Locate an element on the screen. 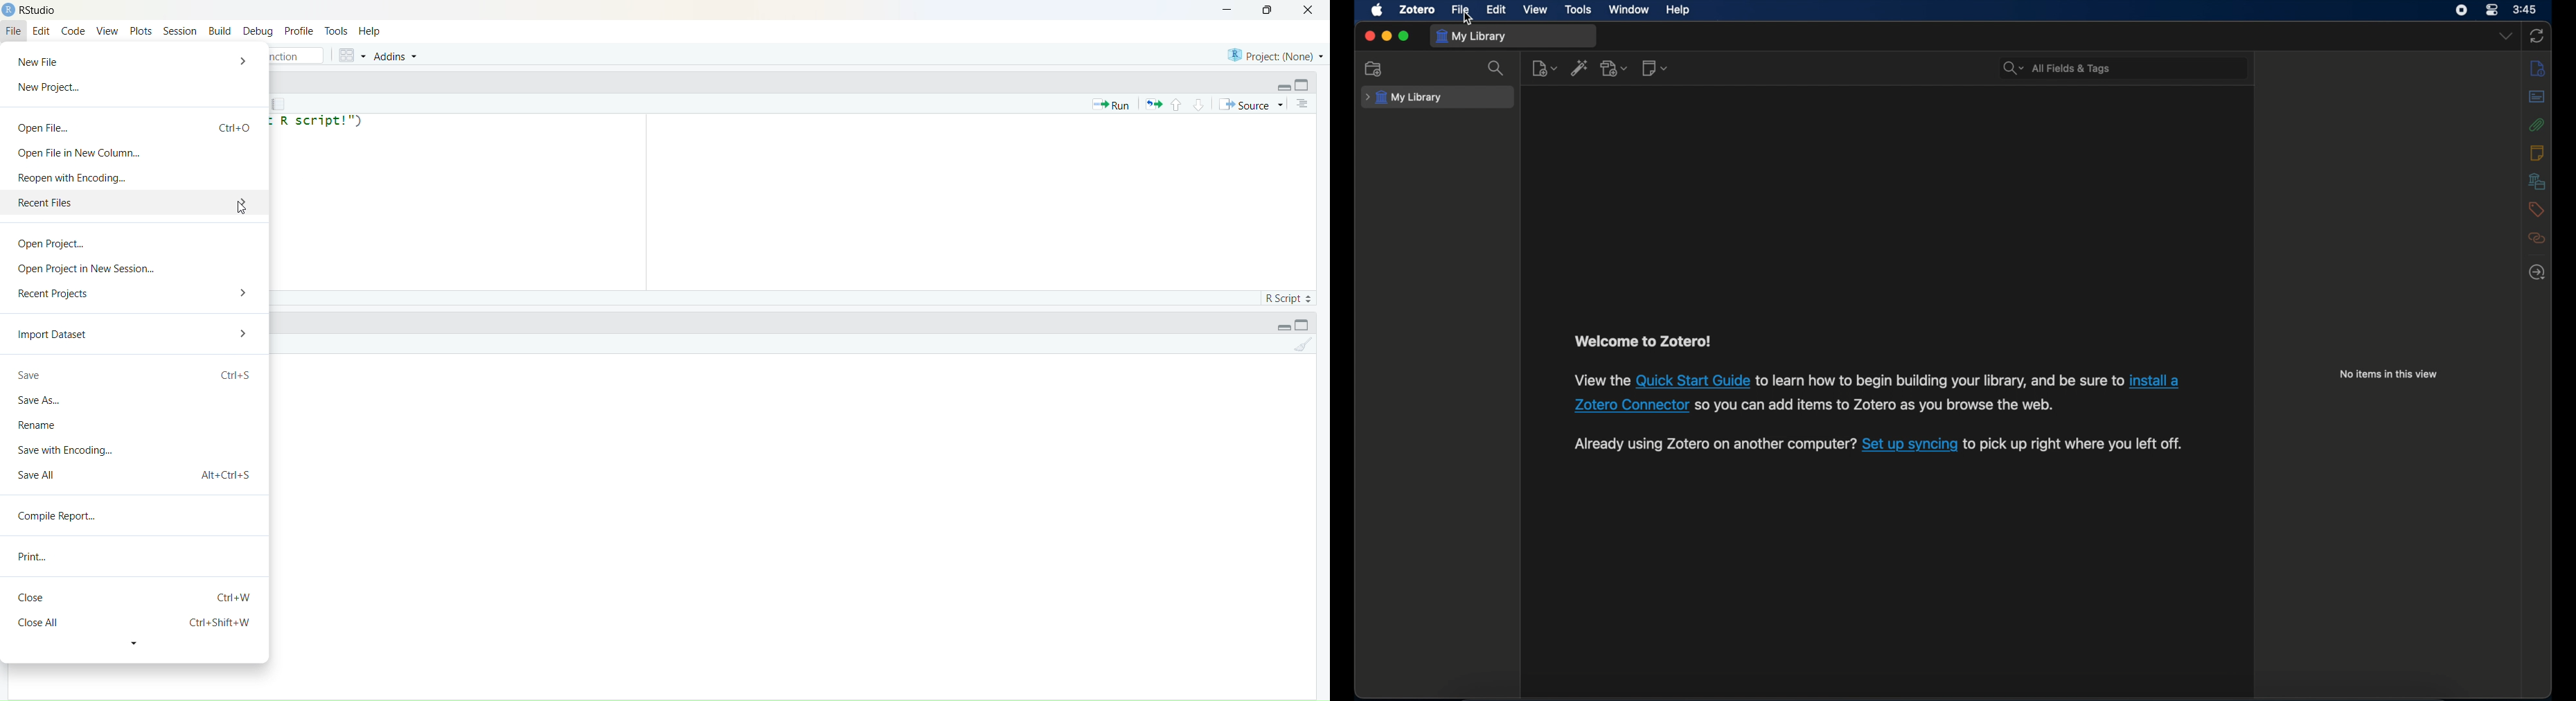 Image resolution: width=2576 pixels, height=728 pixels. Open Project. is located at coordinates (52, 247).